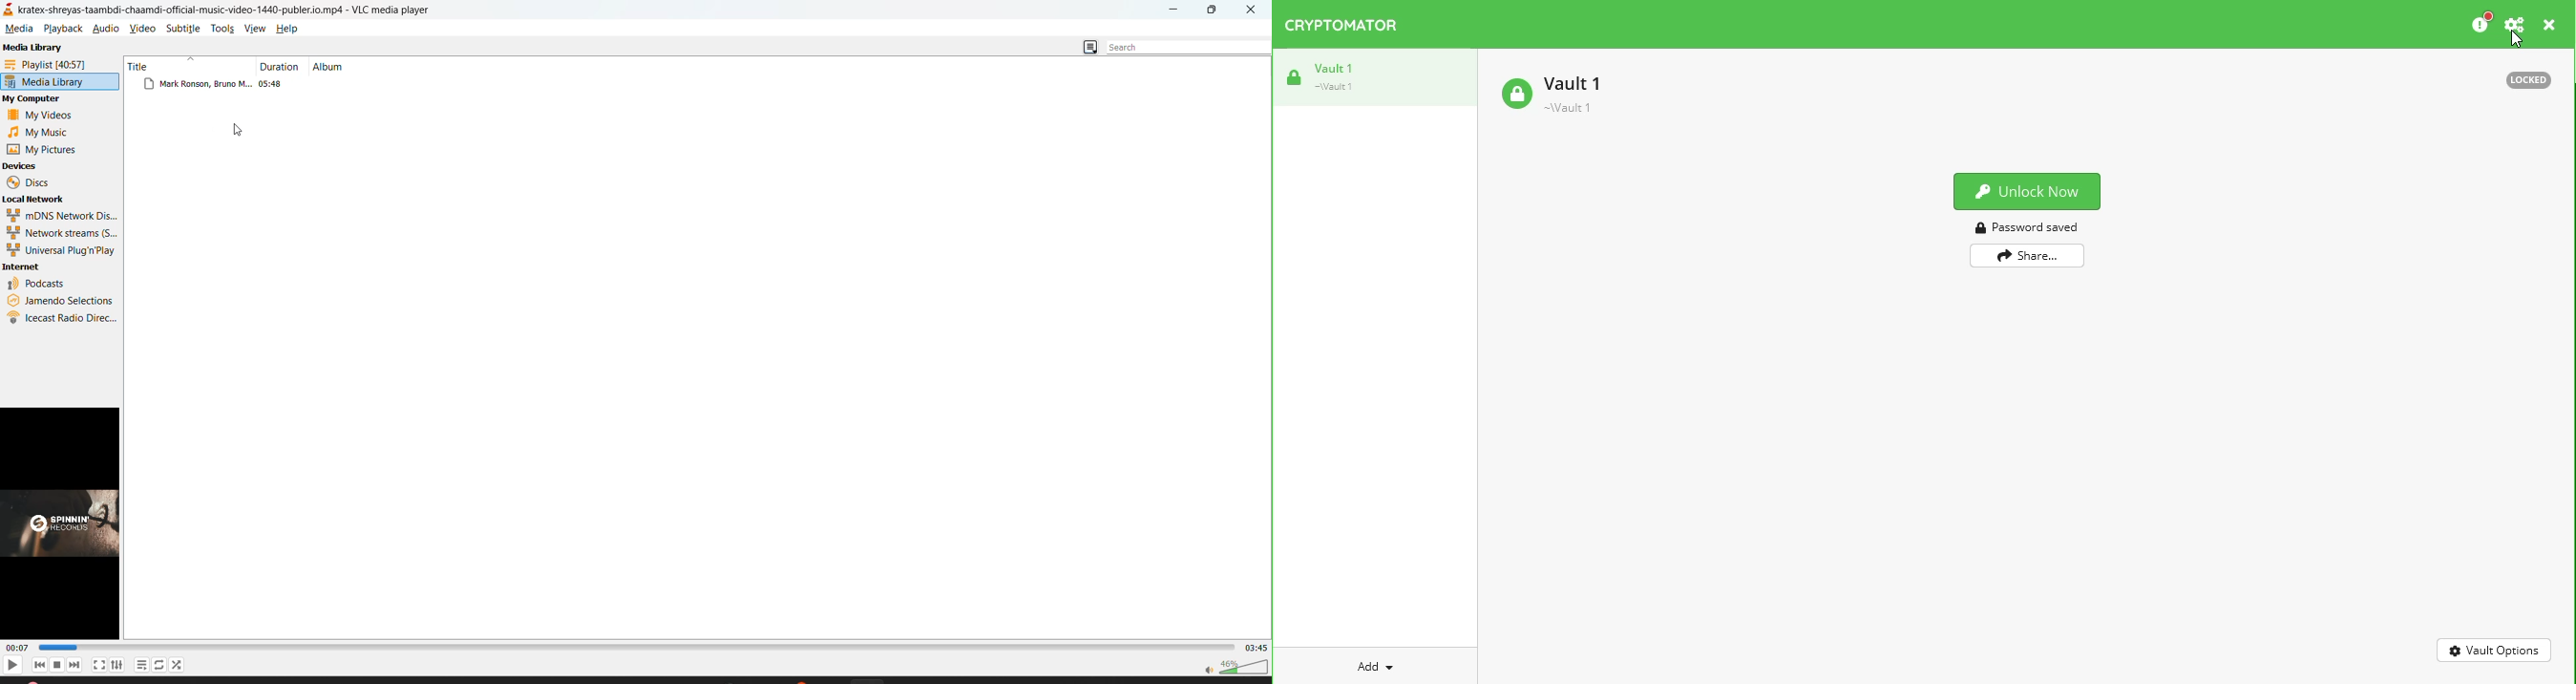  I want to click on podcasts, so click(38, 284).